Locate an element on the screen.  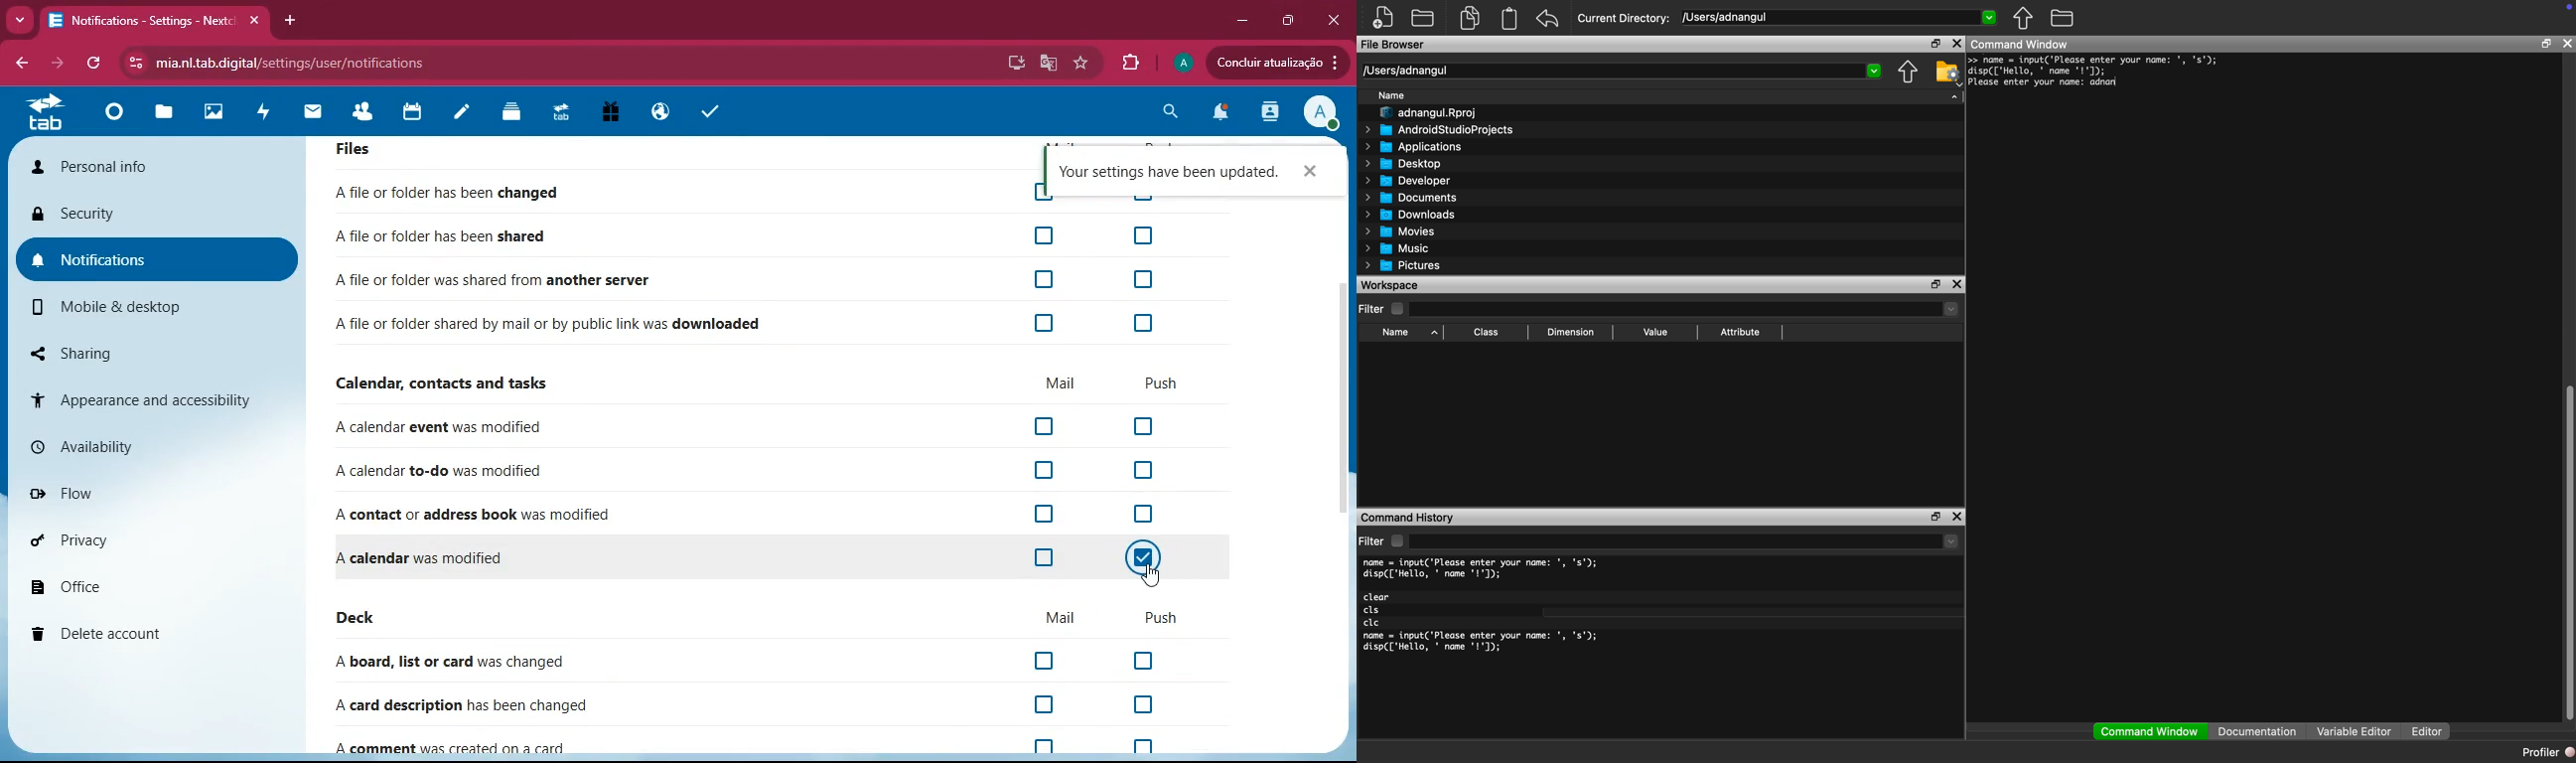
activity is located at coordinates (1272, 113).